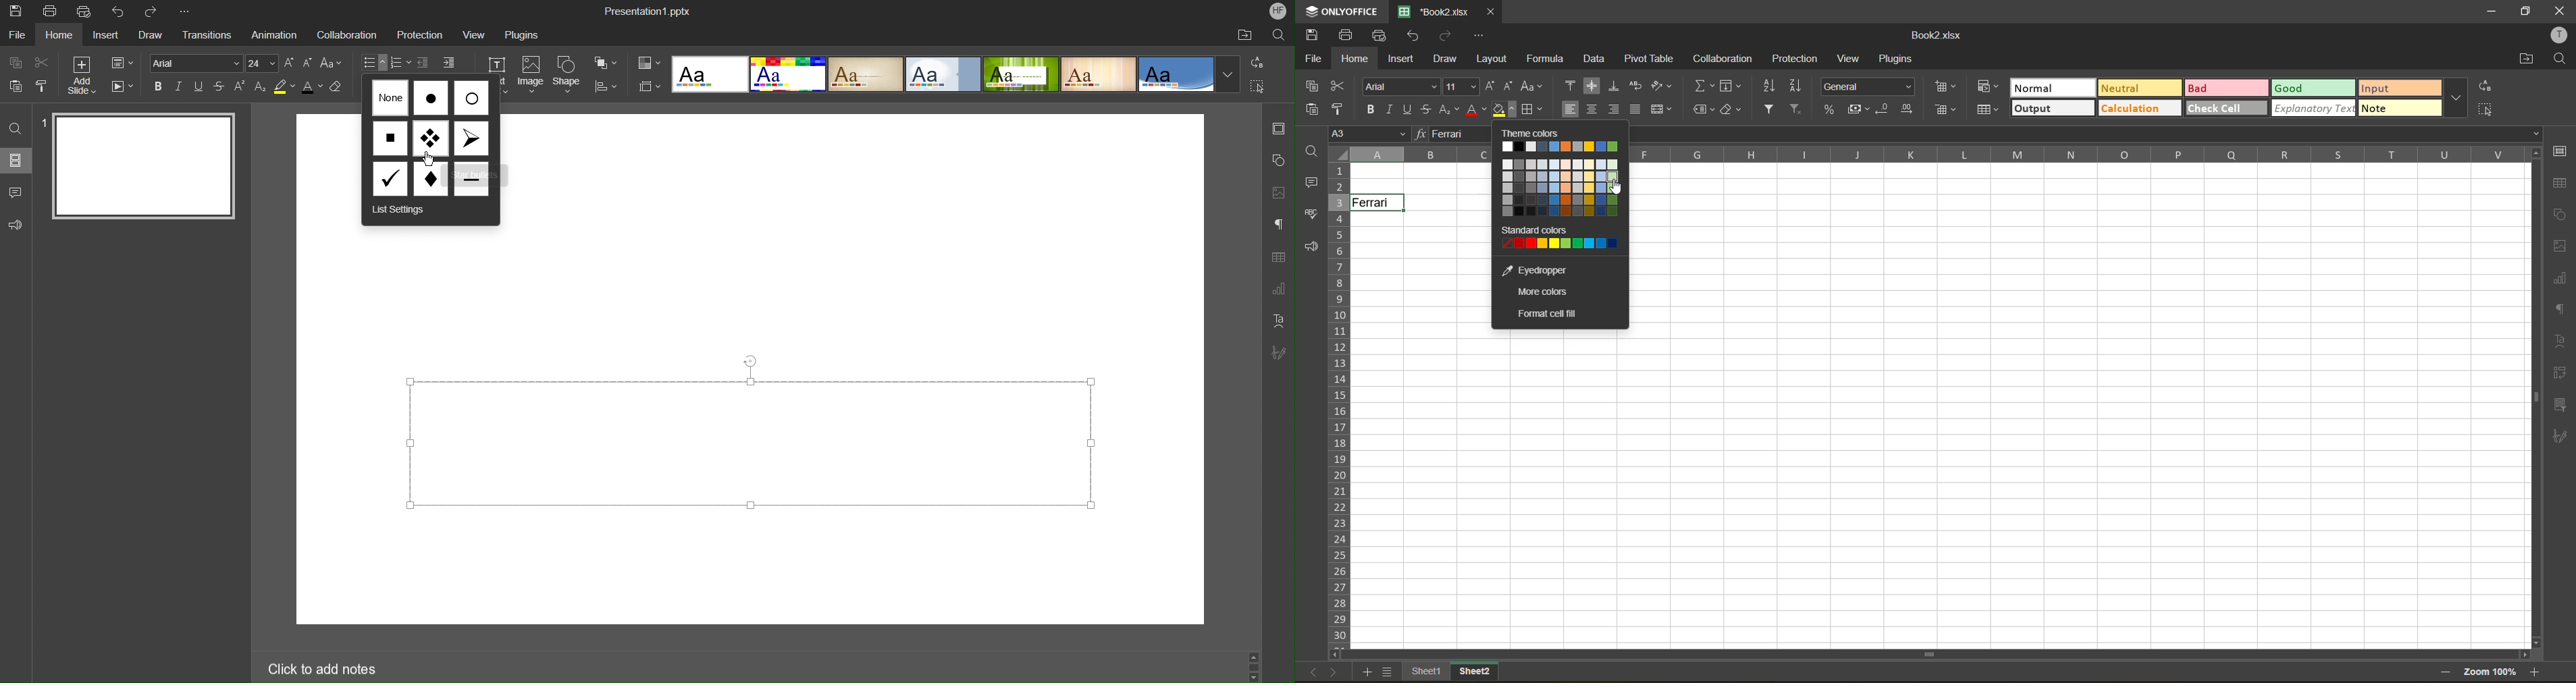 Image resolution: width=2576 pixels, height=700 pixels. What do you see at coordinates (2526, 13) in the screenshot?
I see `maximize` at bounding box center [2526, 13].